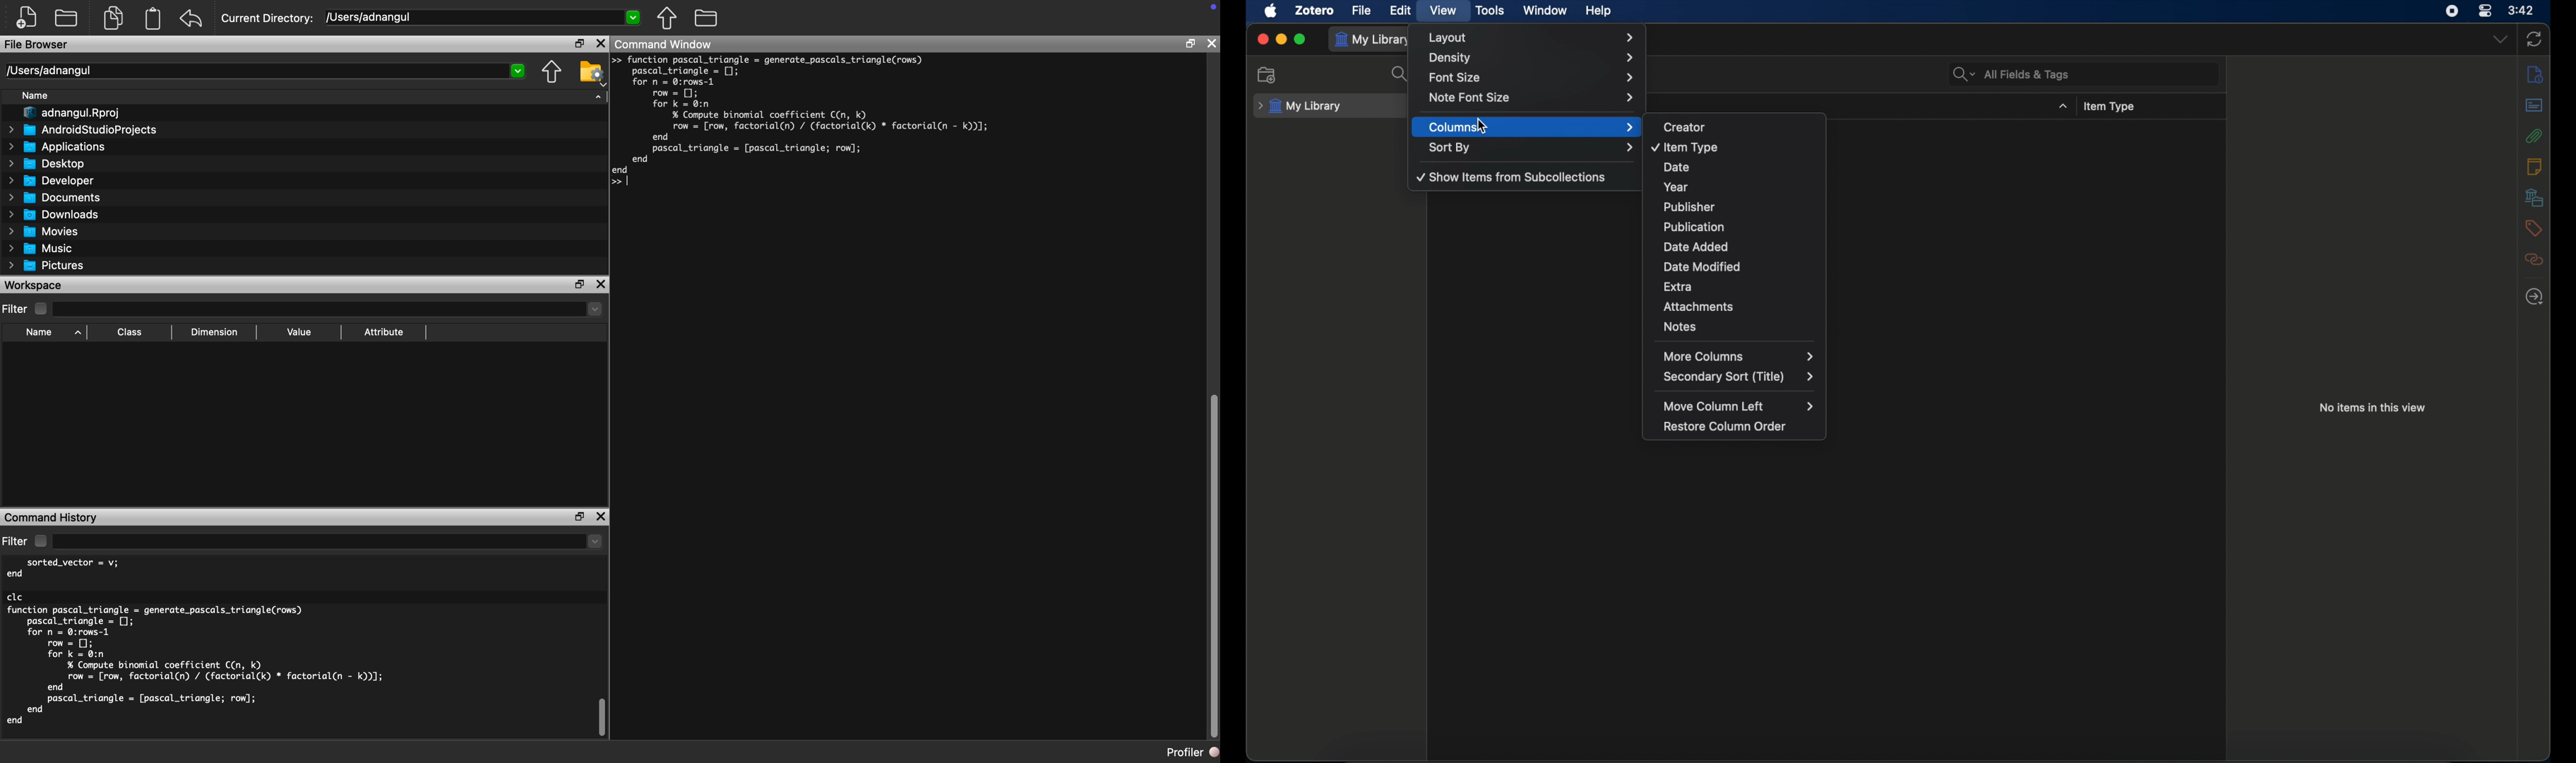 This screenshot has height=784, width=2576. Describe the element at coordinates (52, 181) in the screenshot. I see `Developer` at that location.